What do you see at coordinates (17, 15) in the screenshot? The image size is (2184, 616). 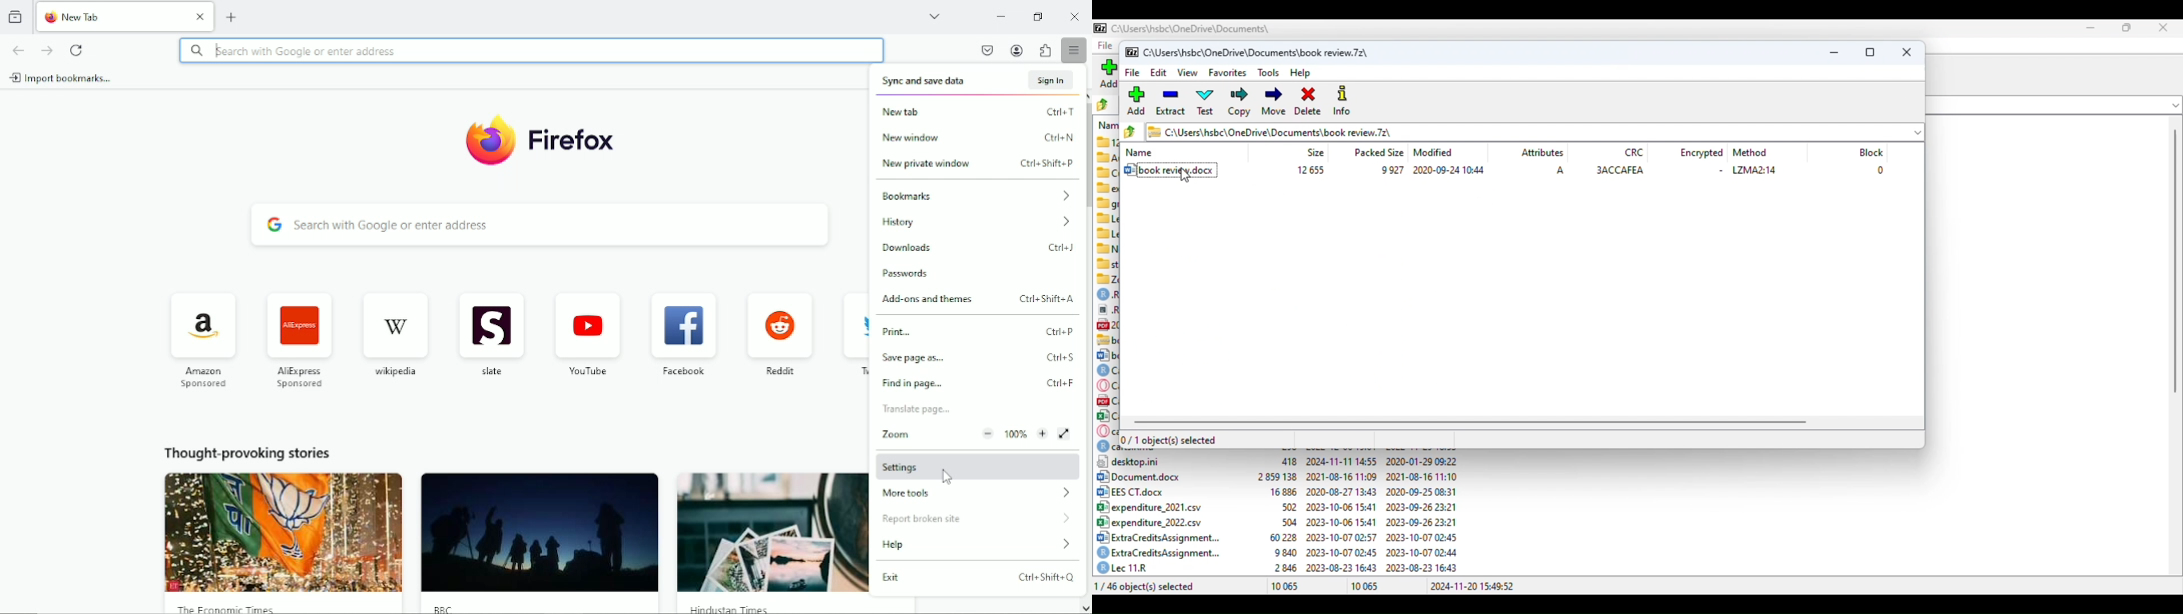 I see `View recent browsing` at bounding box center [17, 15].